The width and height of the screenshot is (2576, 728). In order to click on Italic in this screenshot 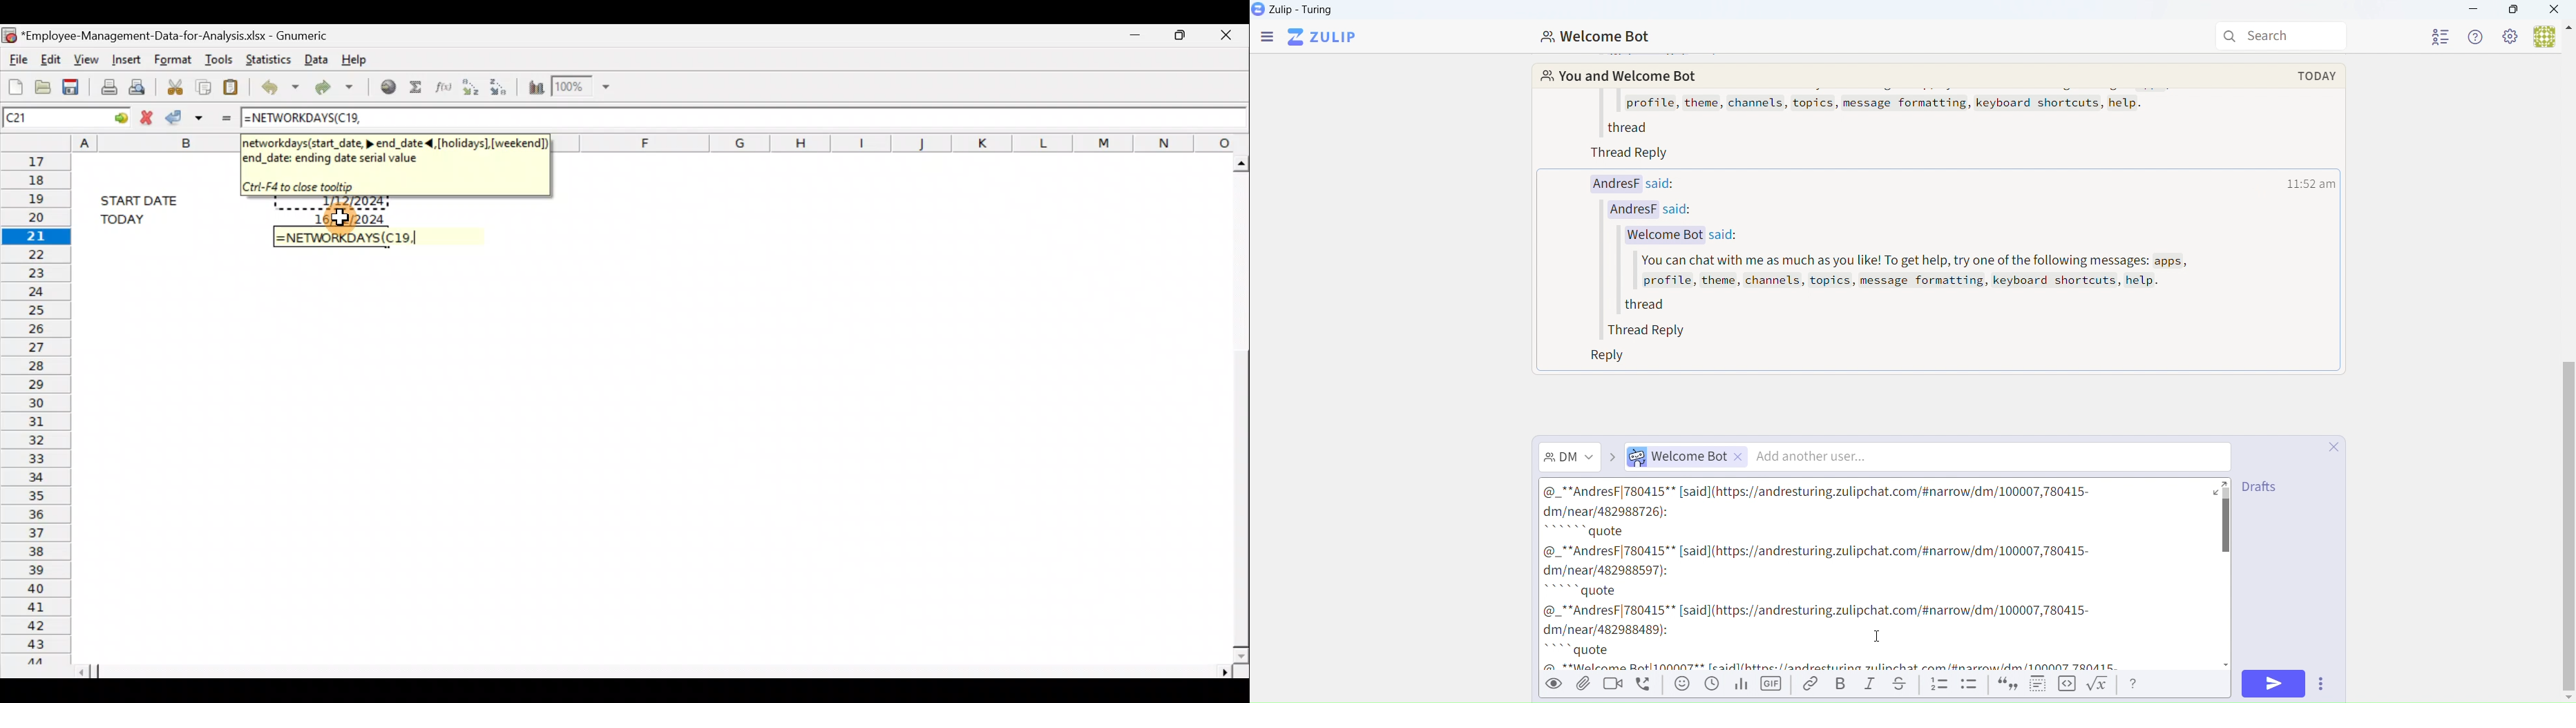, I will do `click(1871, 684)`.